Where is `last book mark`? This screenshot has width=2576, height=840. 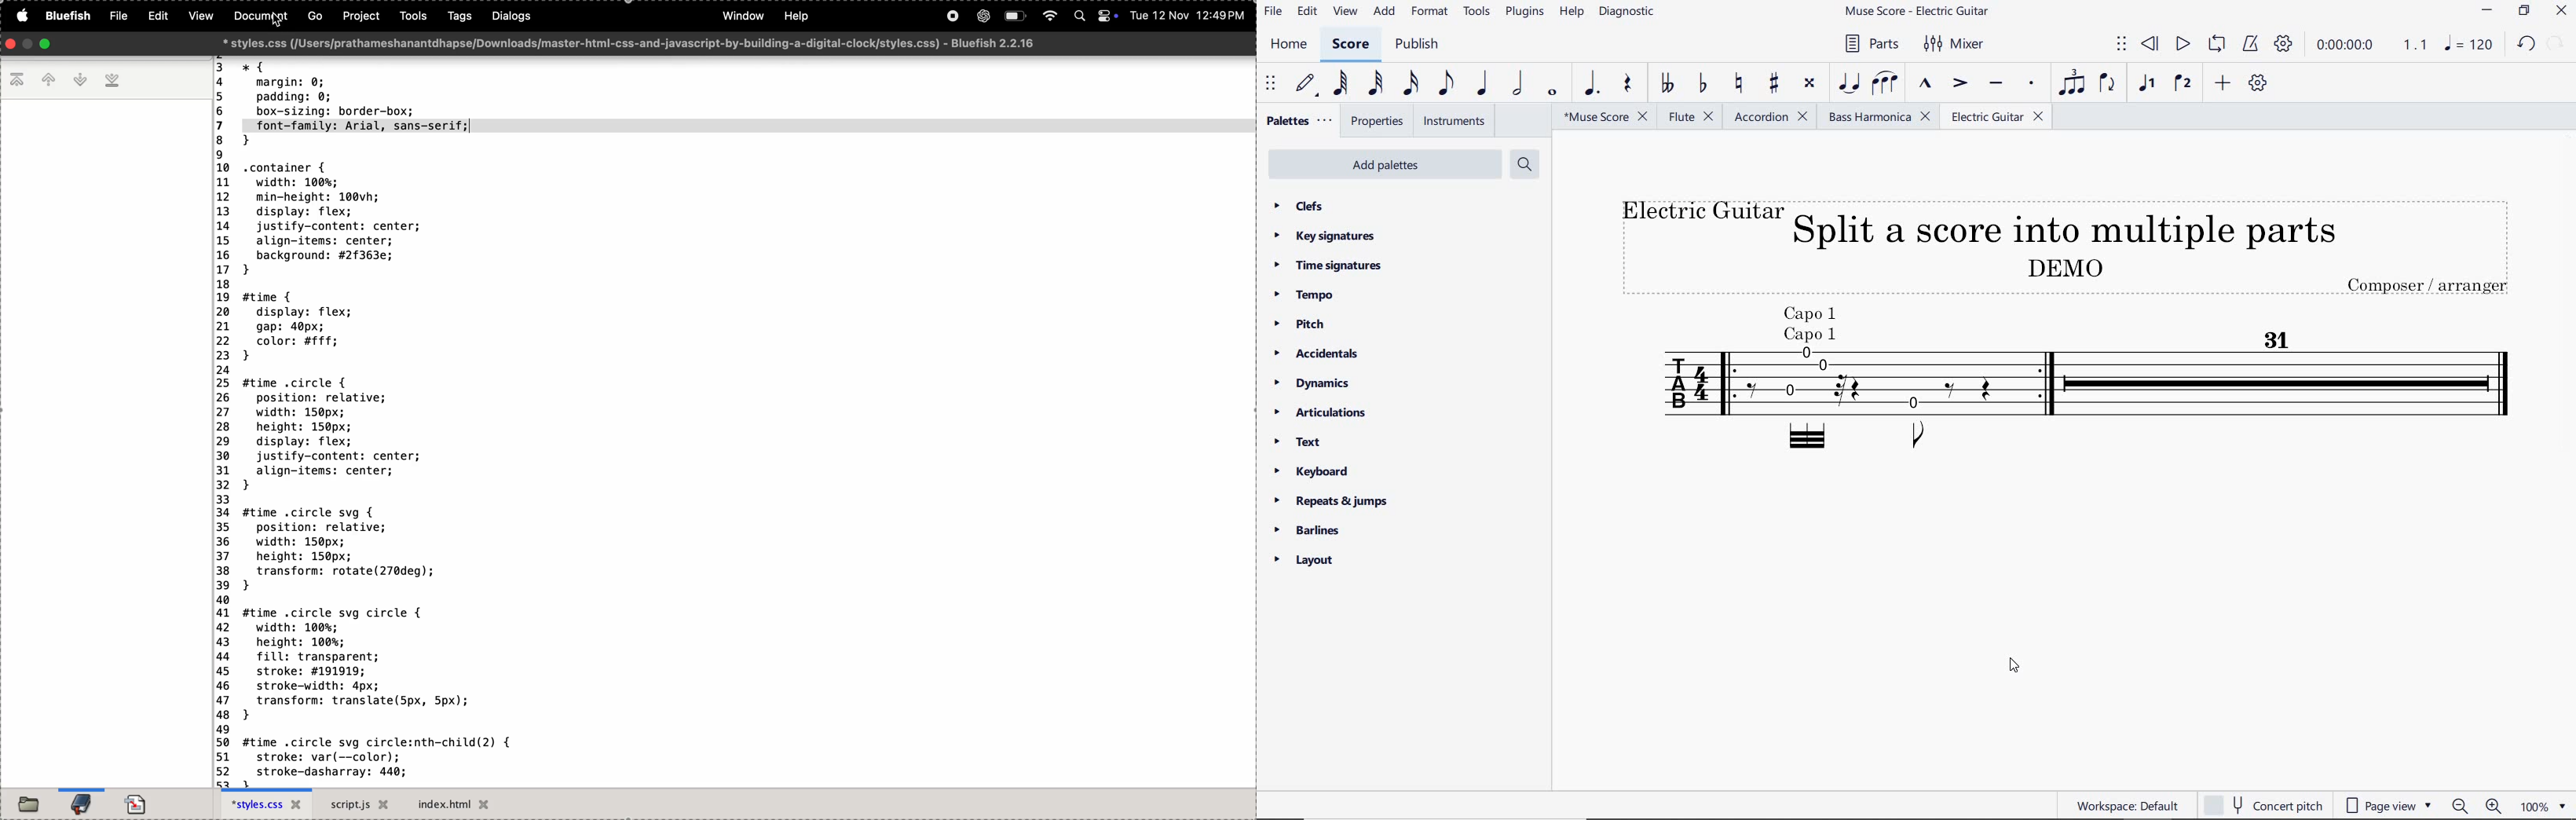
last book mark is located at coordinates (114, 82).